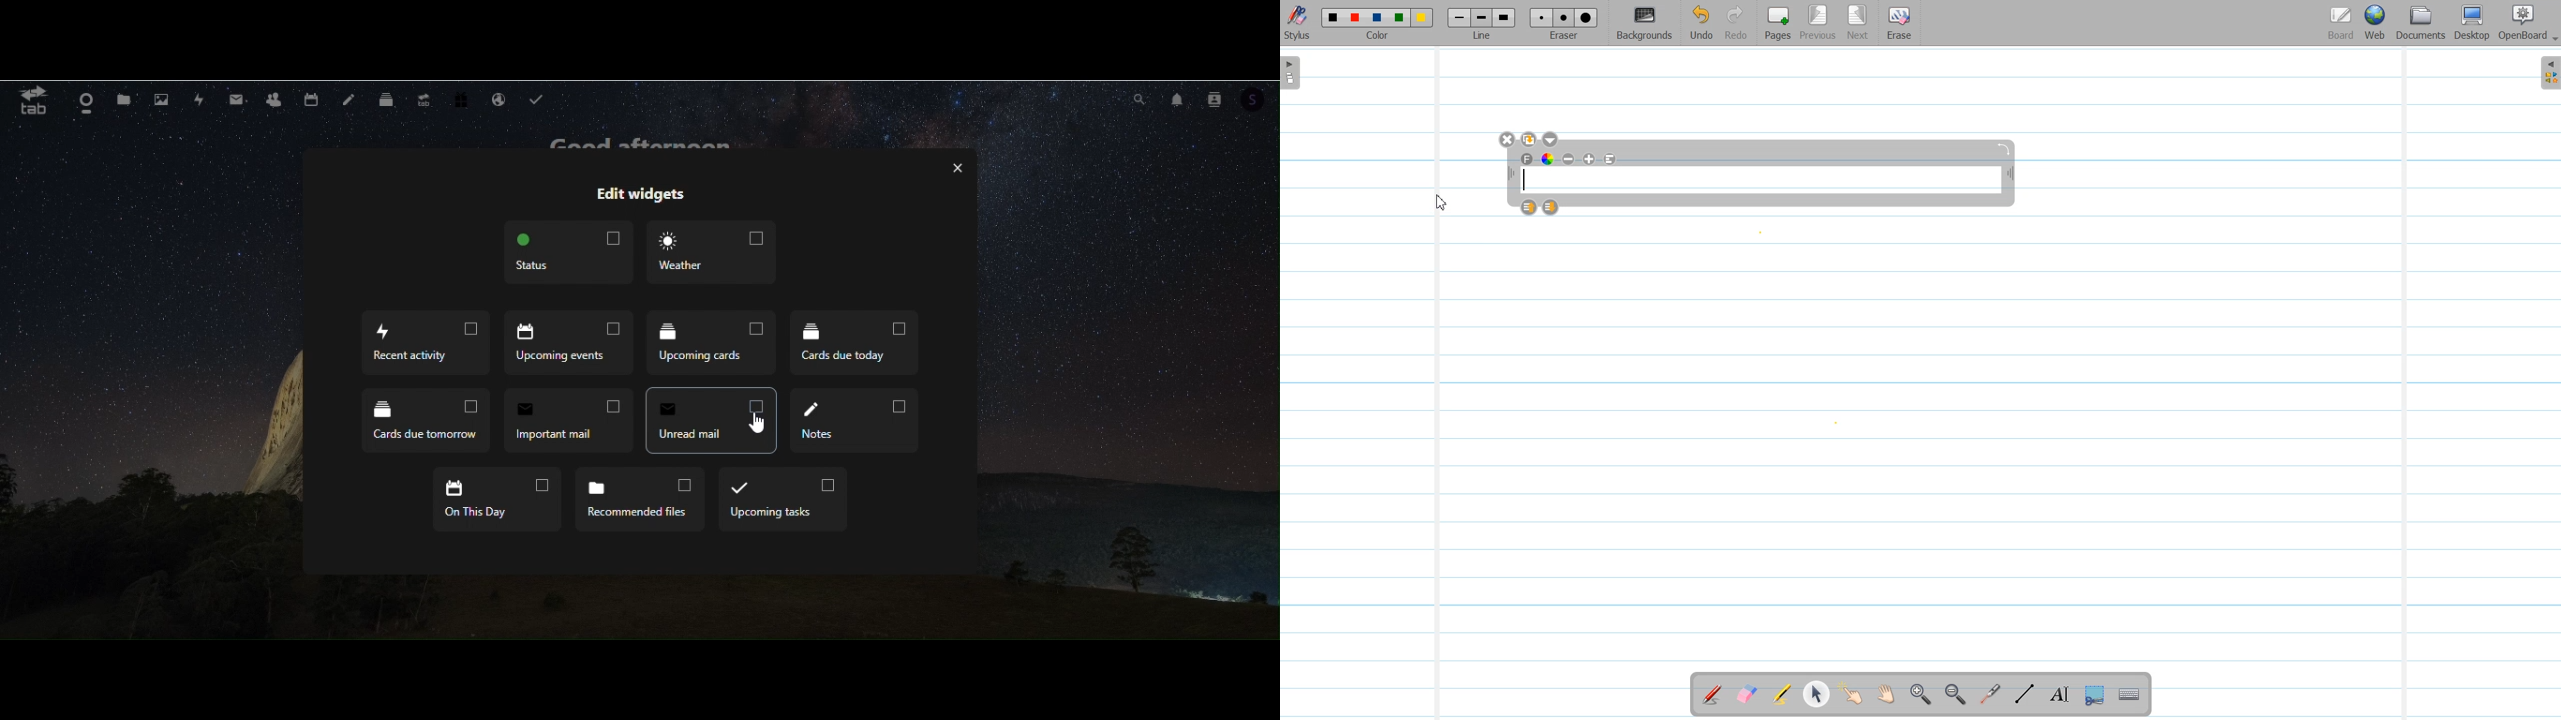 The height and width of the screenshot is (728, 2576). I want to click on notes, so click(348, 98).